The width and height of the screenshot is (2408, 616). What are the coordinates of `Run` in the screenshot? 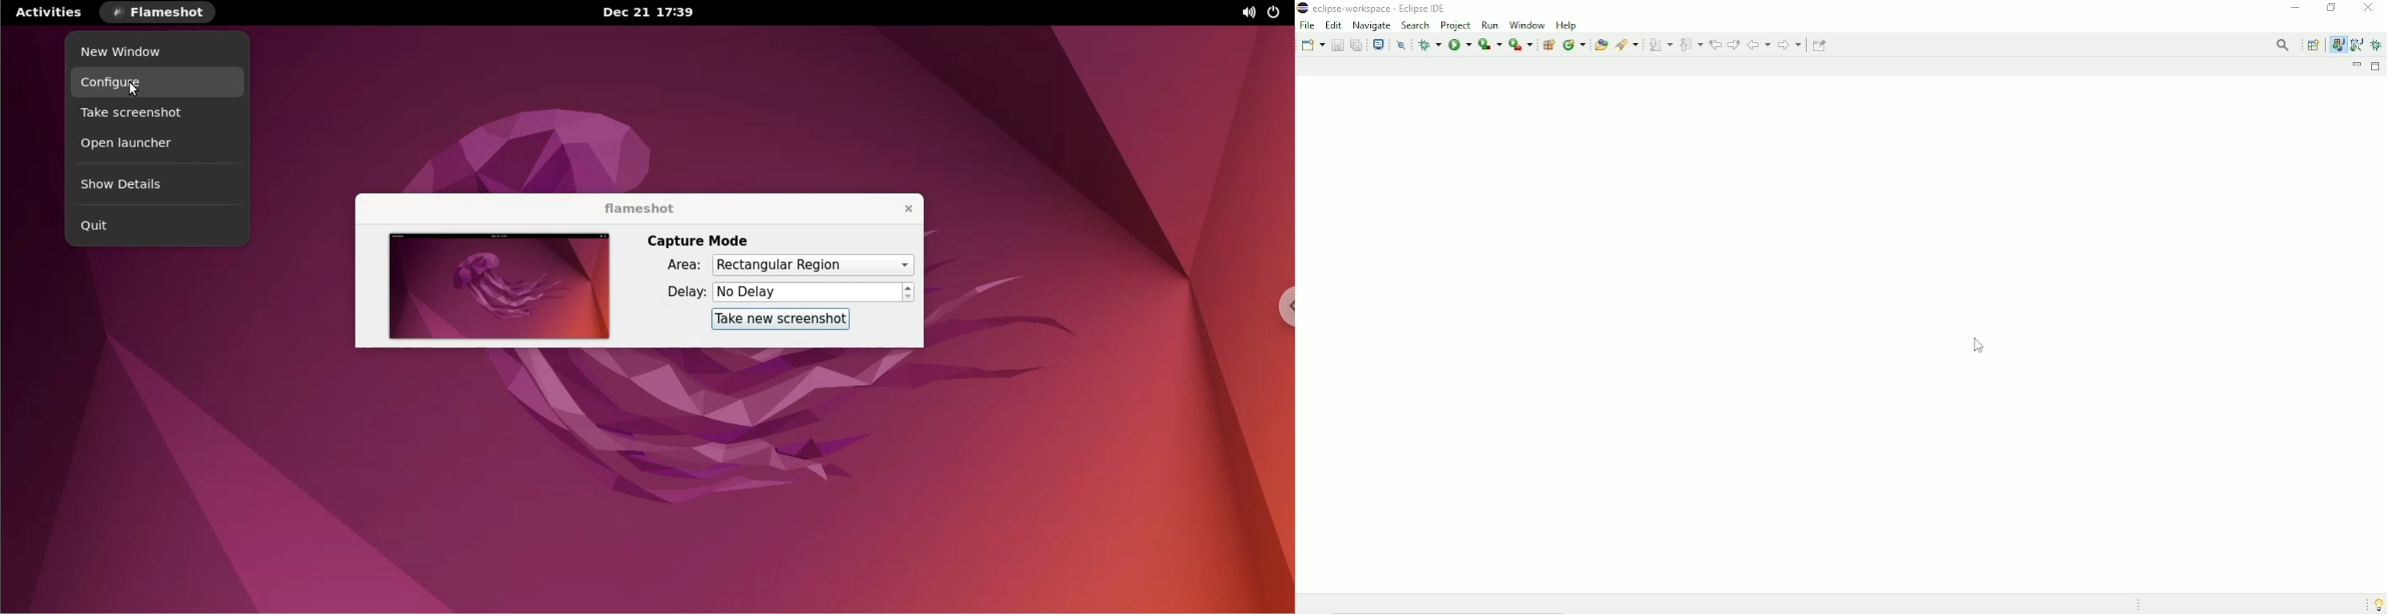 It's located at (1460, 45).